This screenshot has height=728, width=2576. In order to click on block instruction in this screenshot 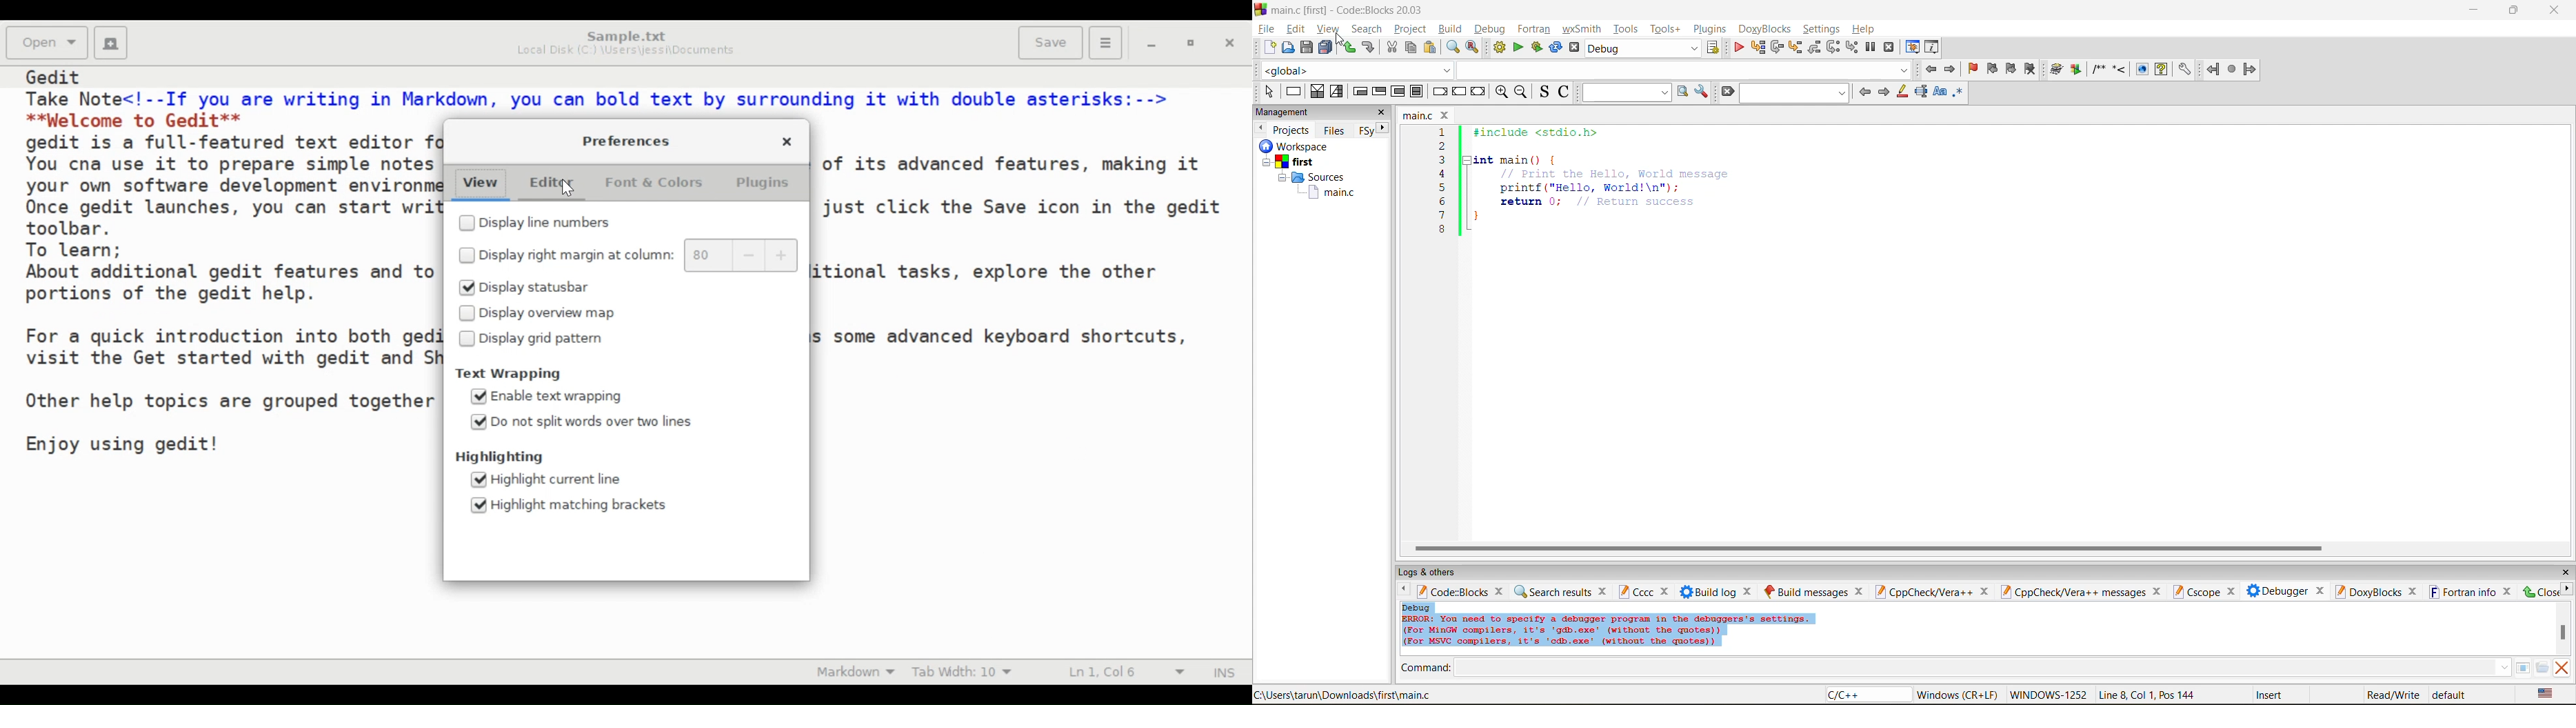, I will do `click(1418, 91)`.